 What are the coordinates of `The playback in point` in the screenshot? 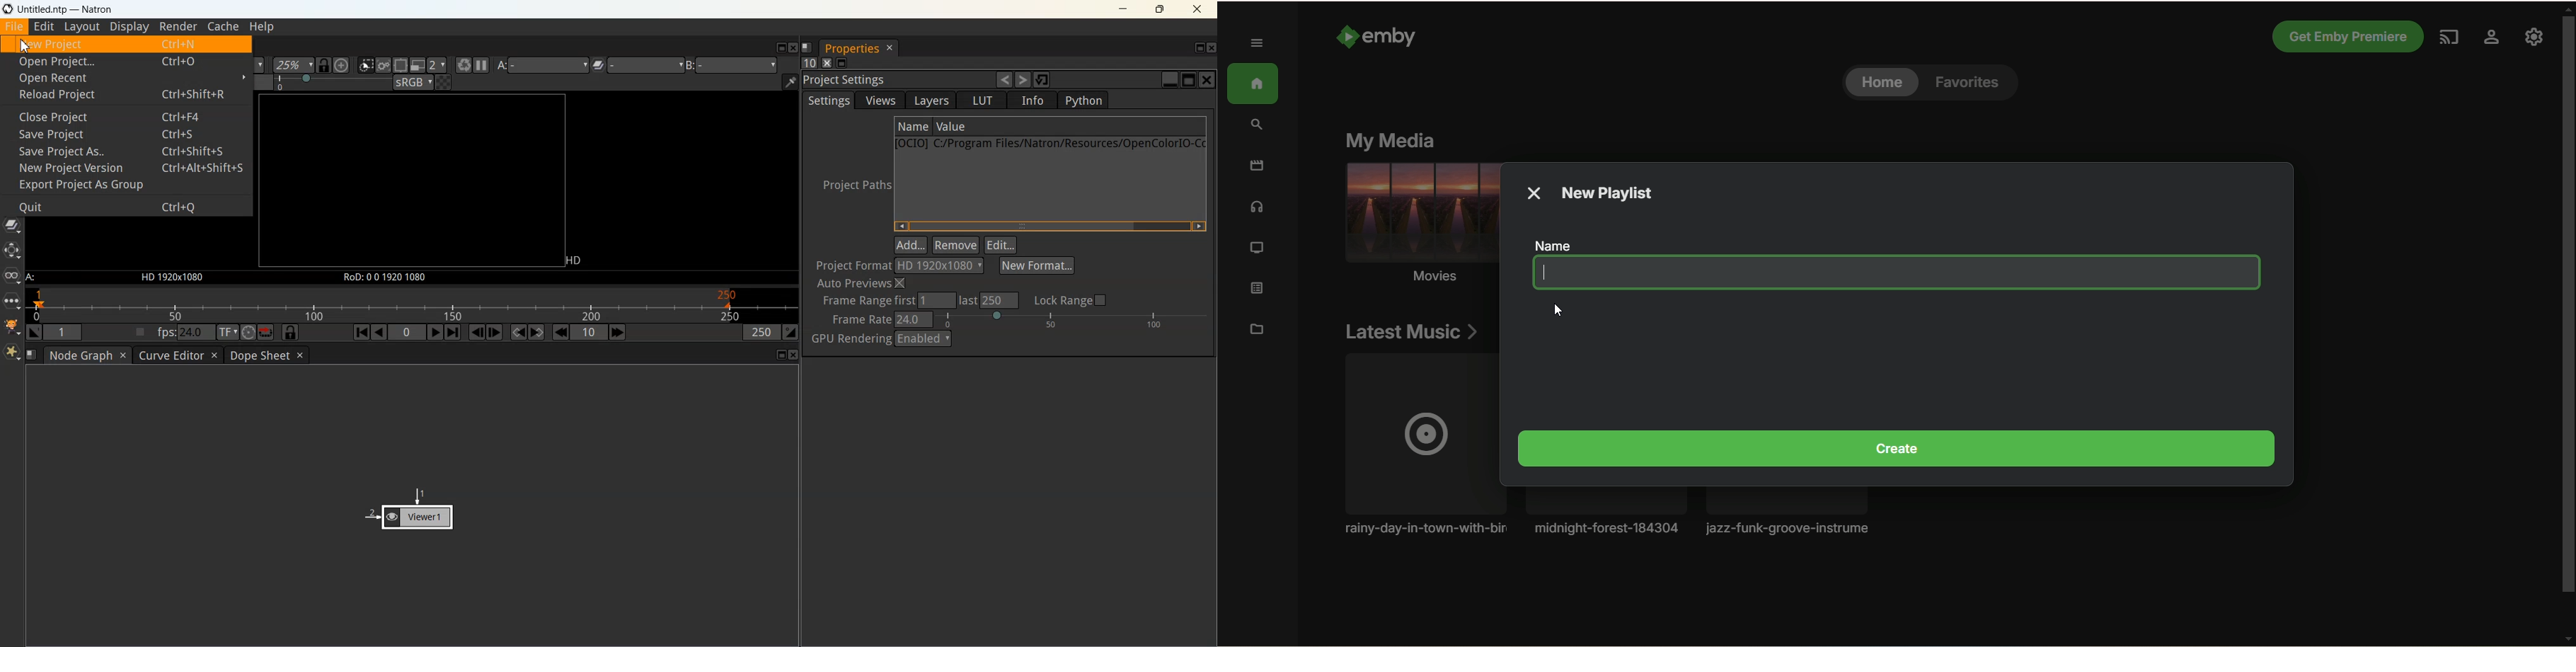 It's located at (64, 331).